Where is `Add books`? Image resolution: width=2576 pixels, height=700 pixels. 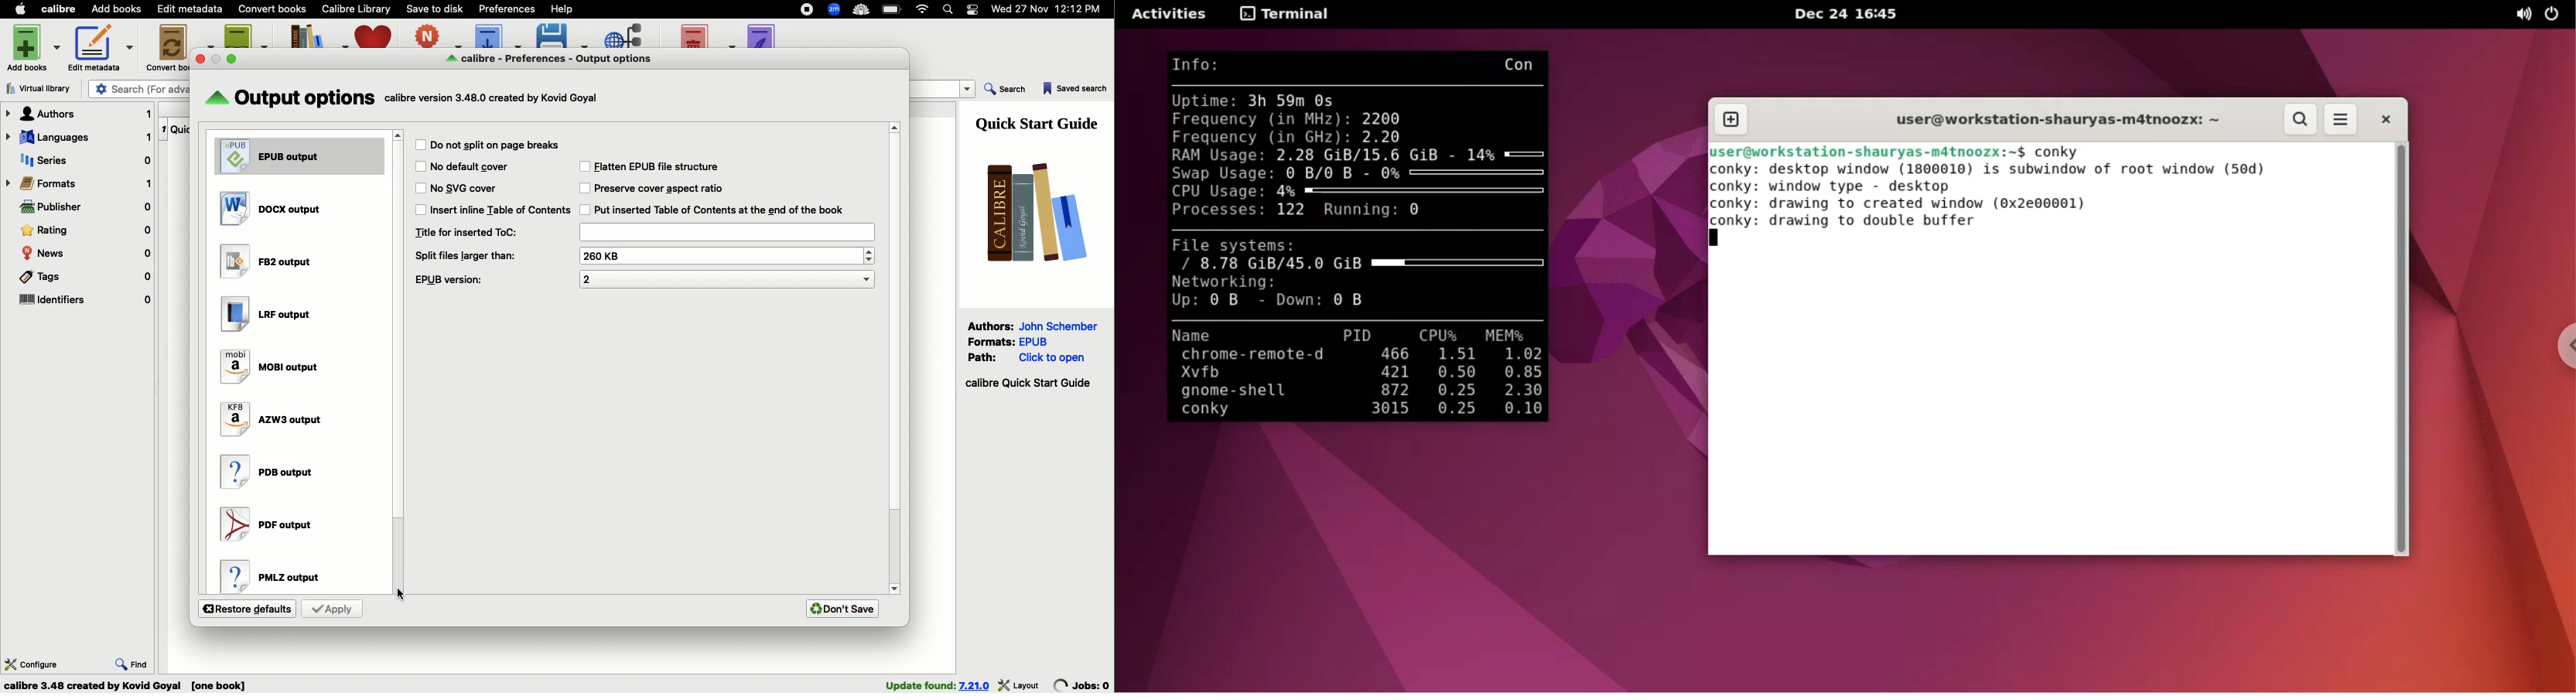
Add books is located at coordinates (117, 10).